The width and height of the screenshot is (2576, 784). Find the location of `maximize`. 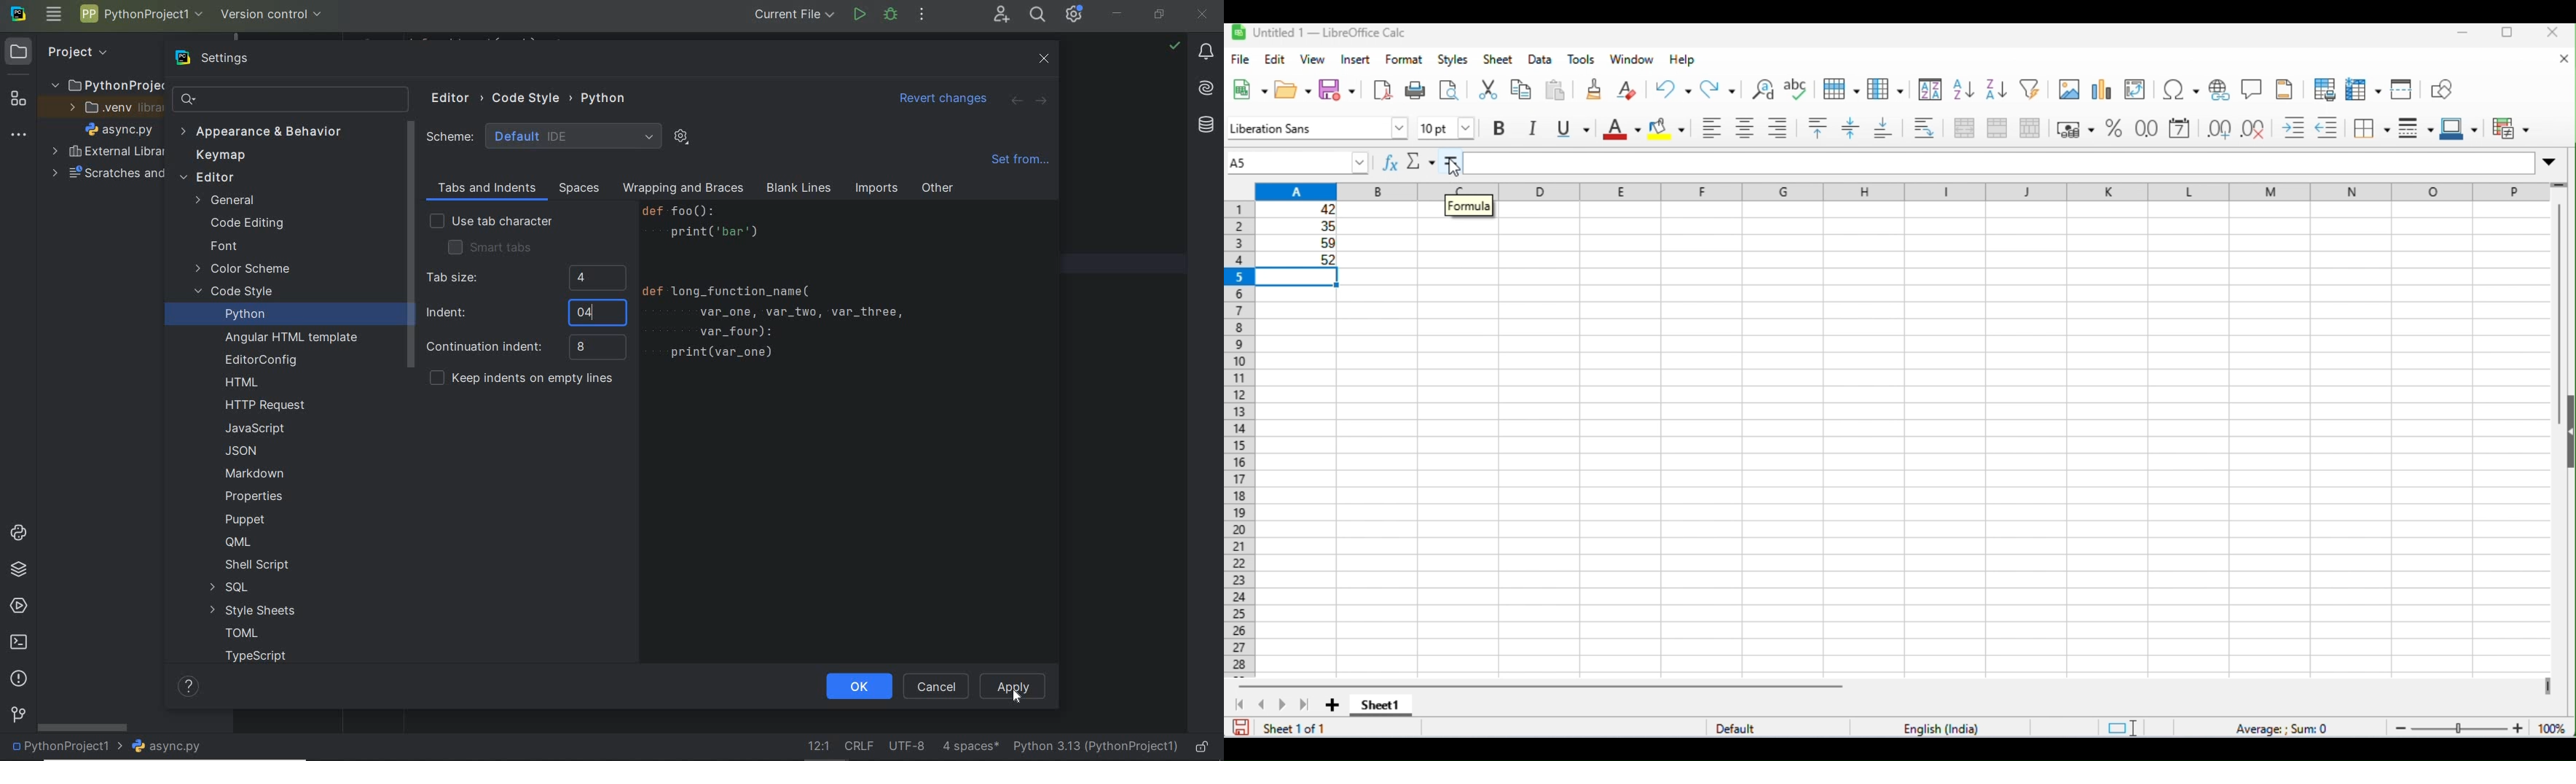

maximize is located at coordinates (2507, 33).